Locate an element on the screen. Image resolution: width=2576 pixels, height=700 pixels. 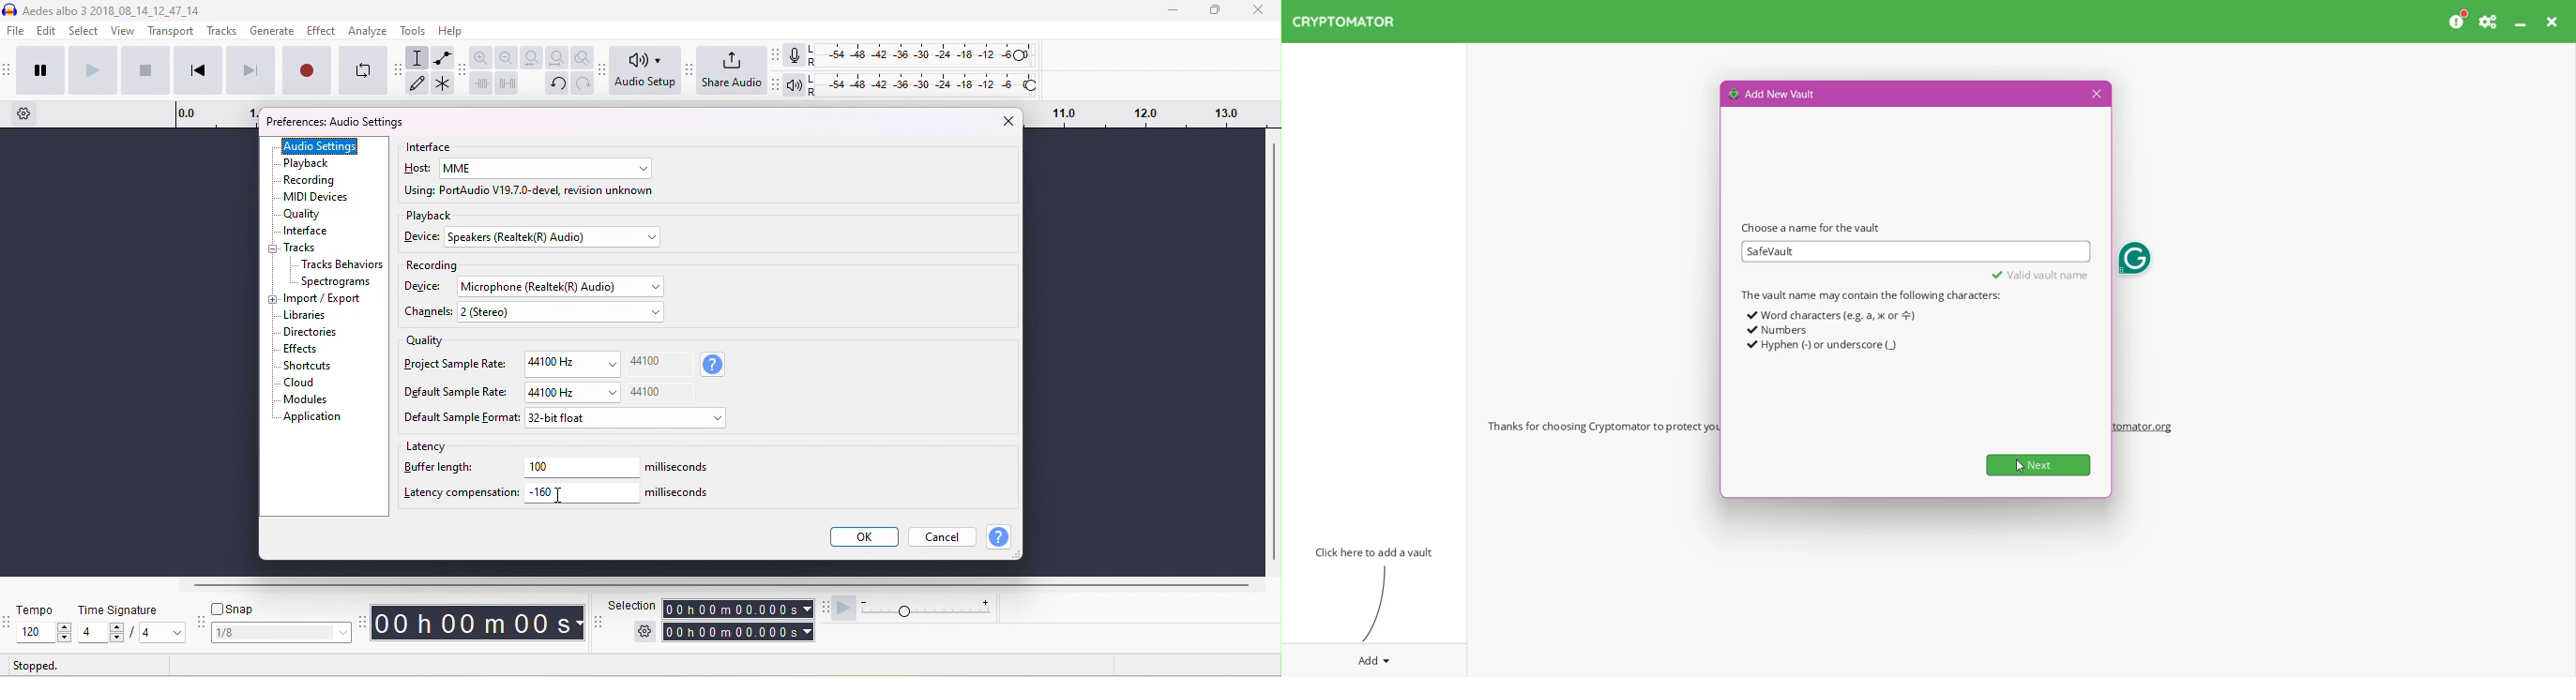
Default sample rate: is located at coordinates (457, 392).